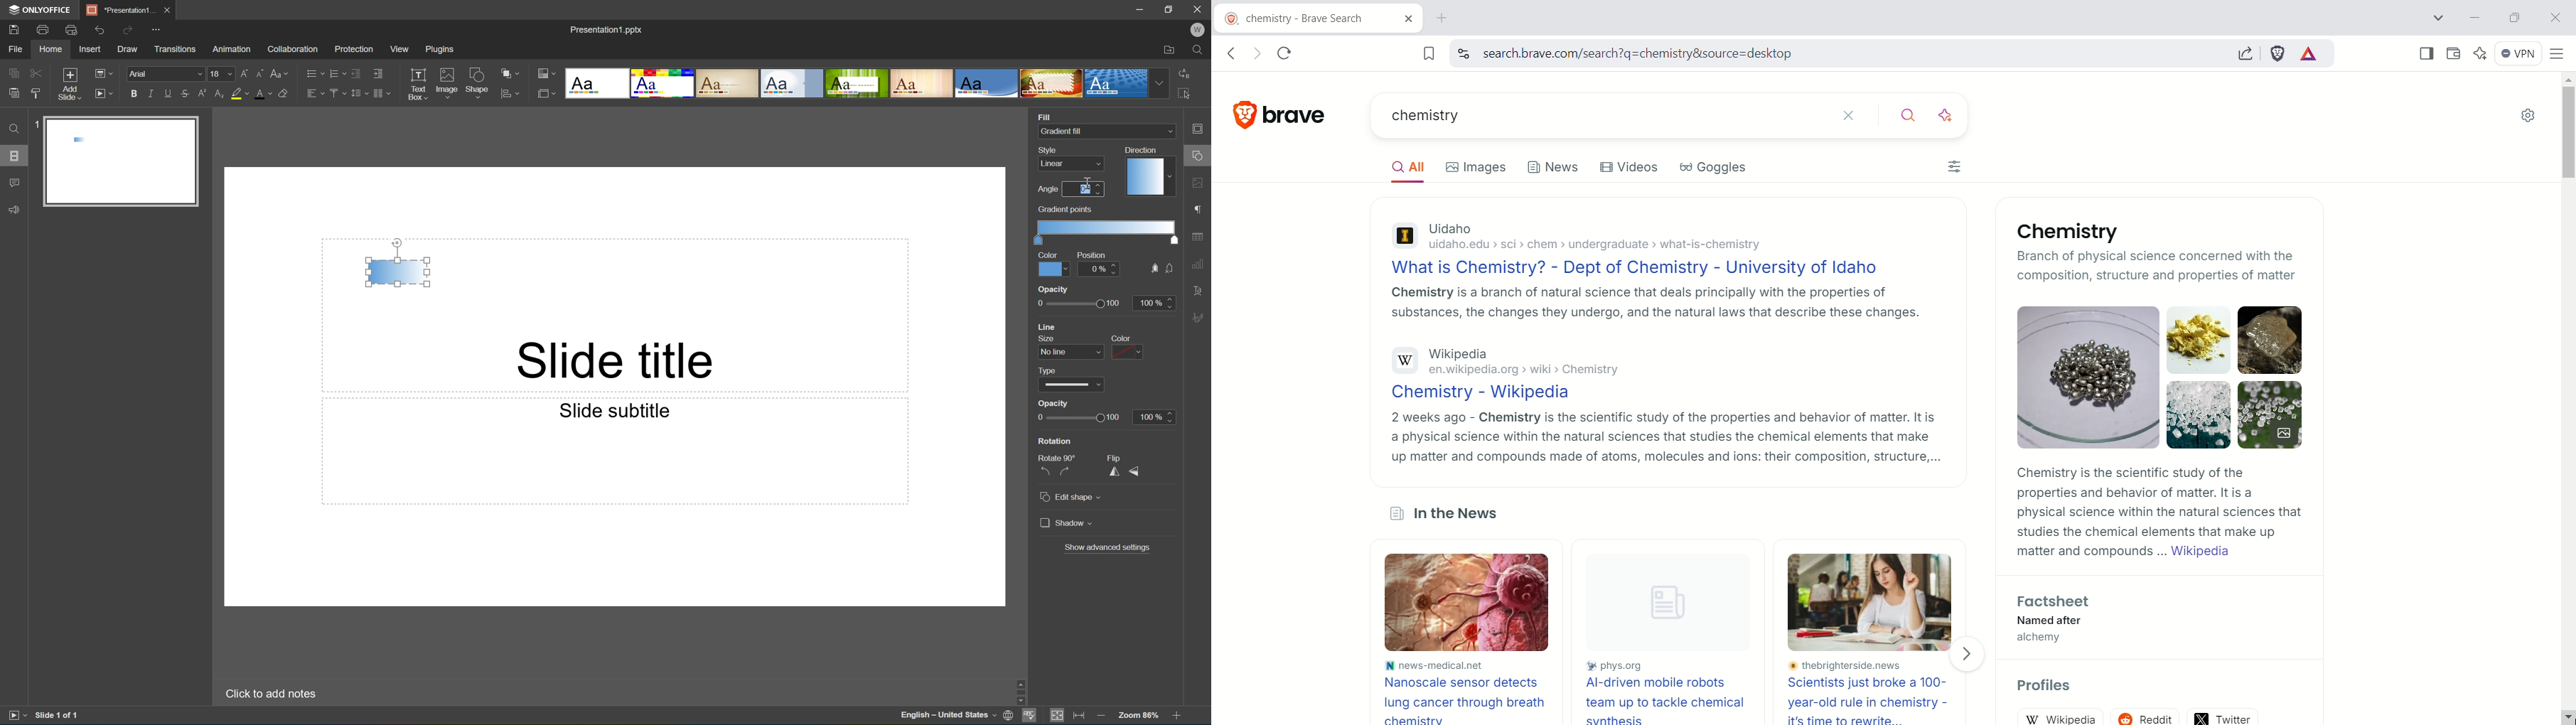 This screenshot has height=728, width=2576. Describe the element at coordinates (1661, 54) in the screenshot. I see `https://search.brave.com/search?q=chemistry&source=desktop` at that location.